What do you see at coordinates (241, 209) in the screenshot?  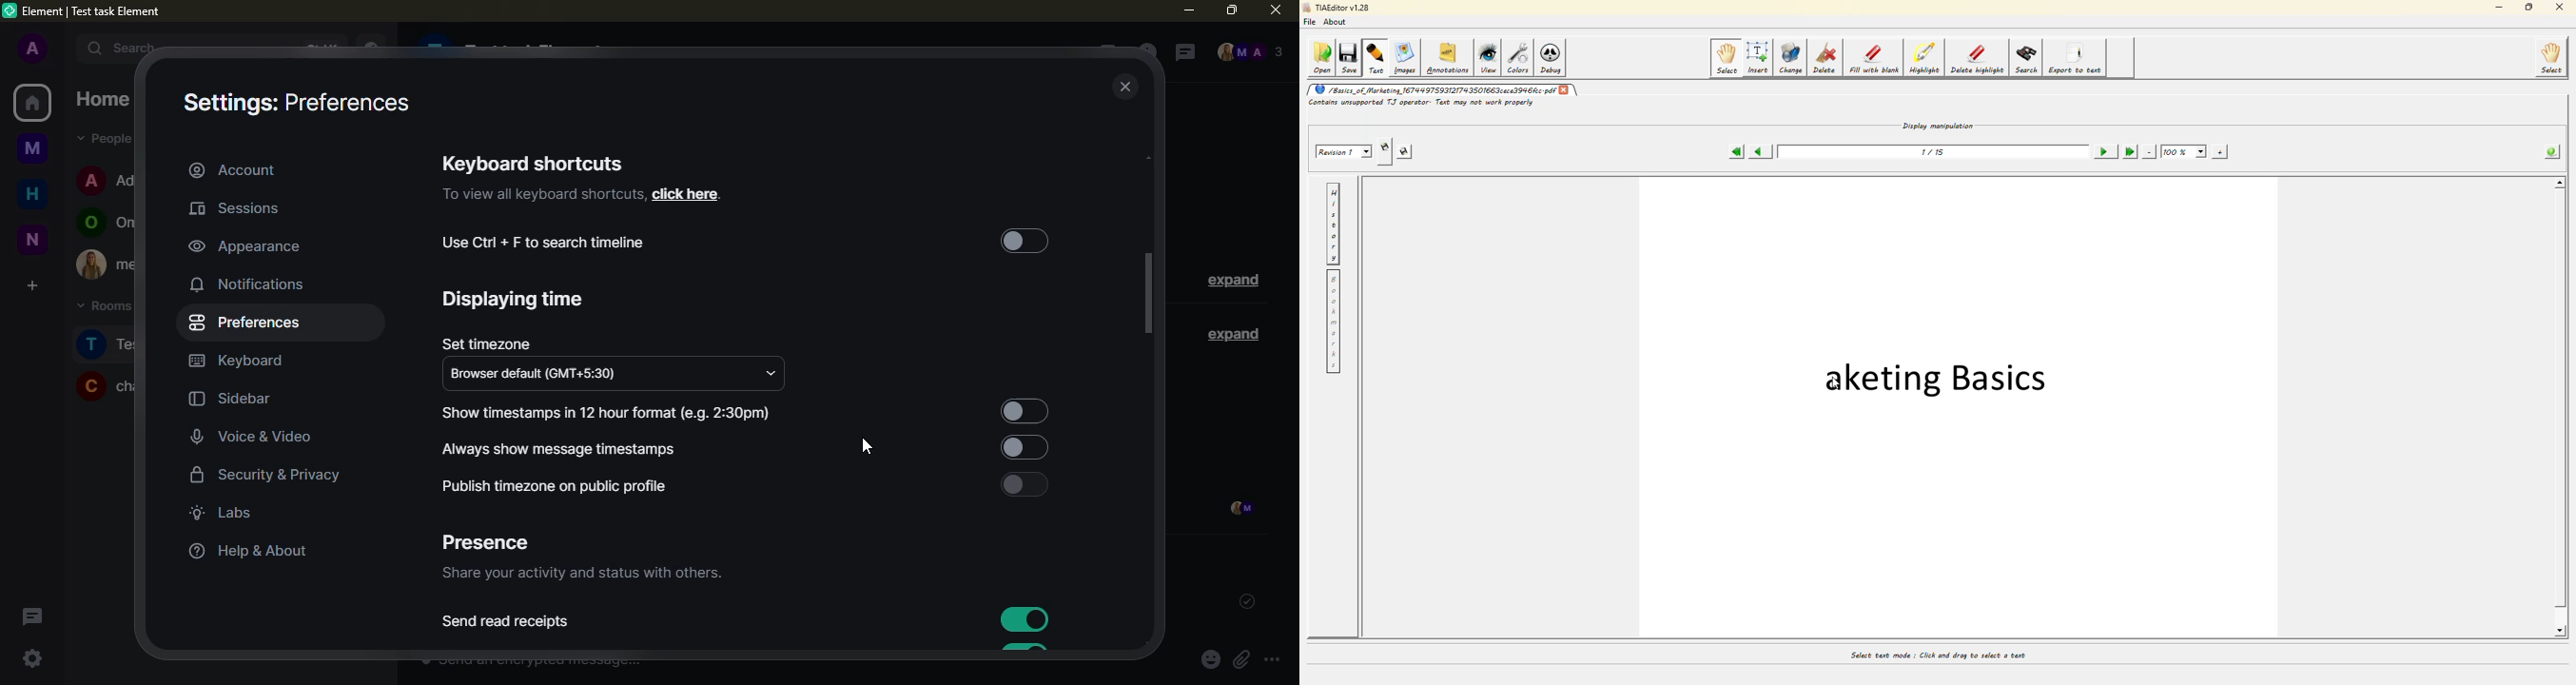 I see `sessions` at bounding box center [241, 209].